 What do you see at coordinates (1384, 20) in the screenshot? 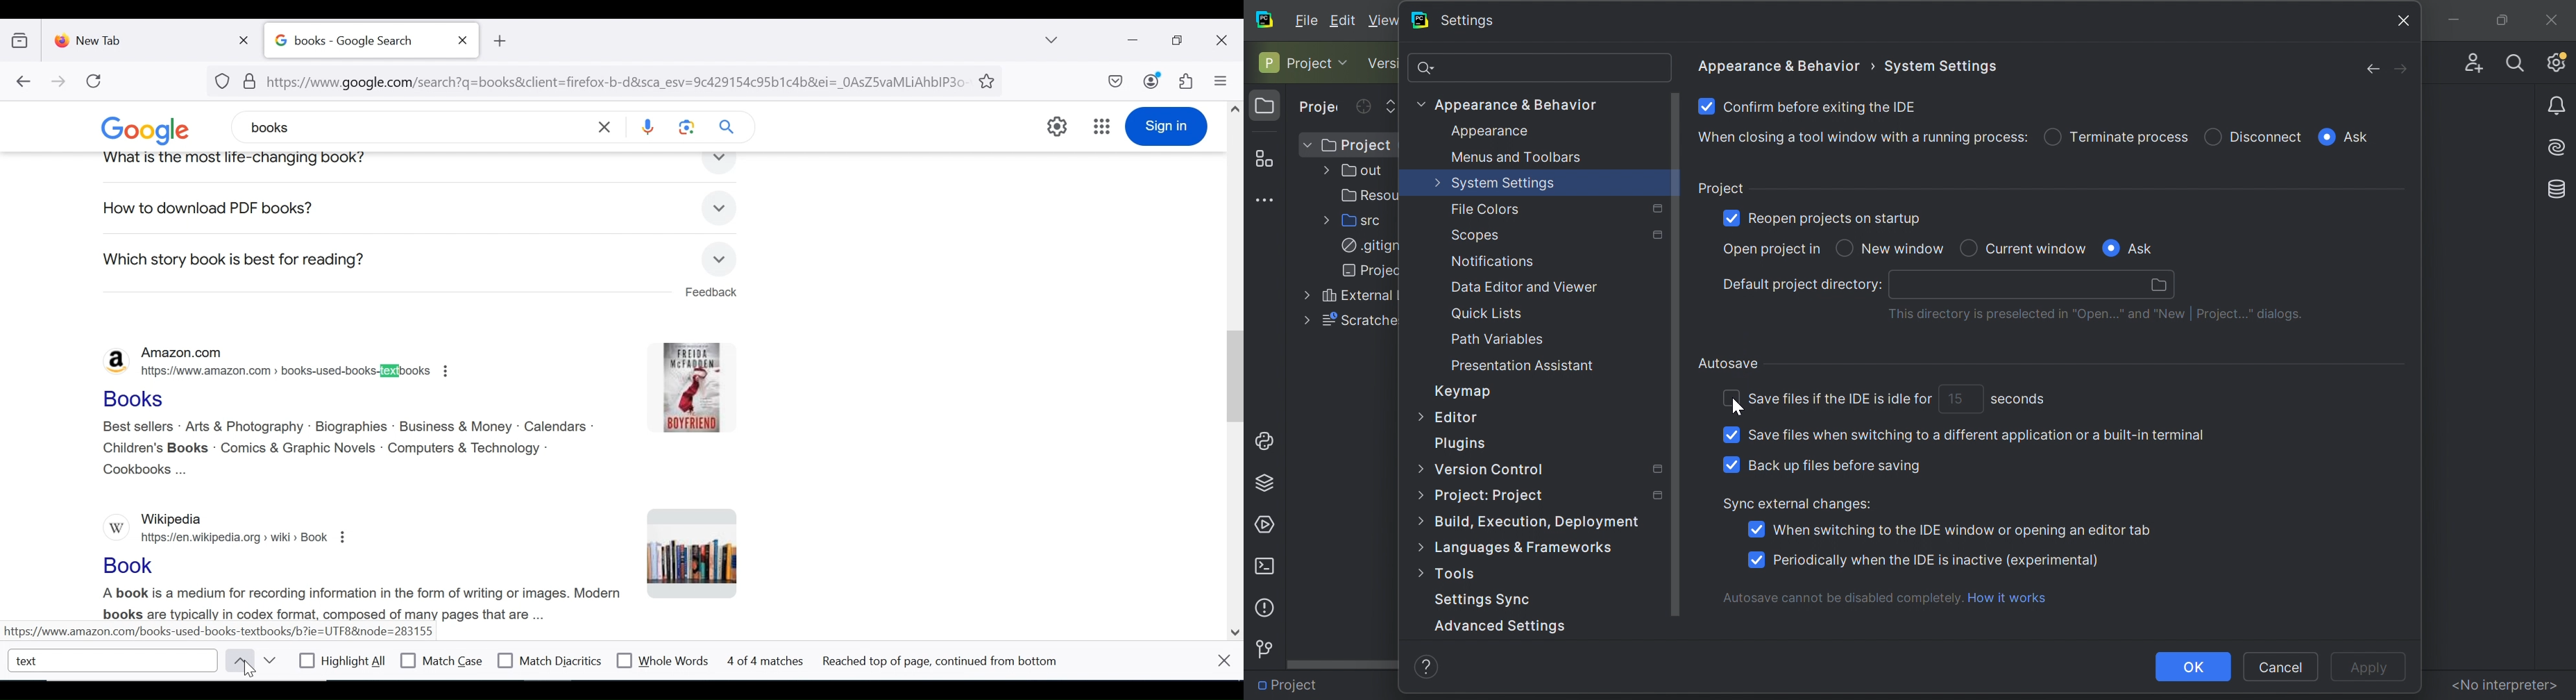
I see `View` at bounding box center [1384, 20].